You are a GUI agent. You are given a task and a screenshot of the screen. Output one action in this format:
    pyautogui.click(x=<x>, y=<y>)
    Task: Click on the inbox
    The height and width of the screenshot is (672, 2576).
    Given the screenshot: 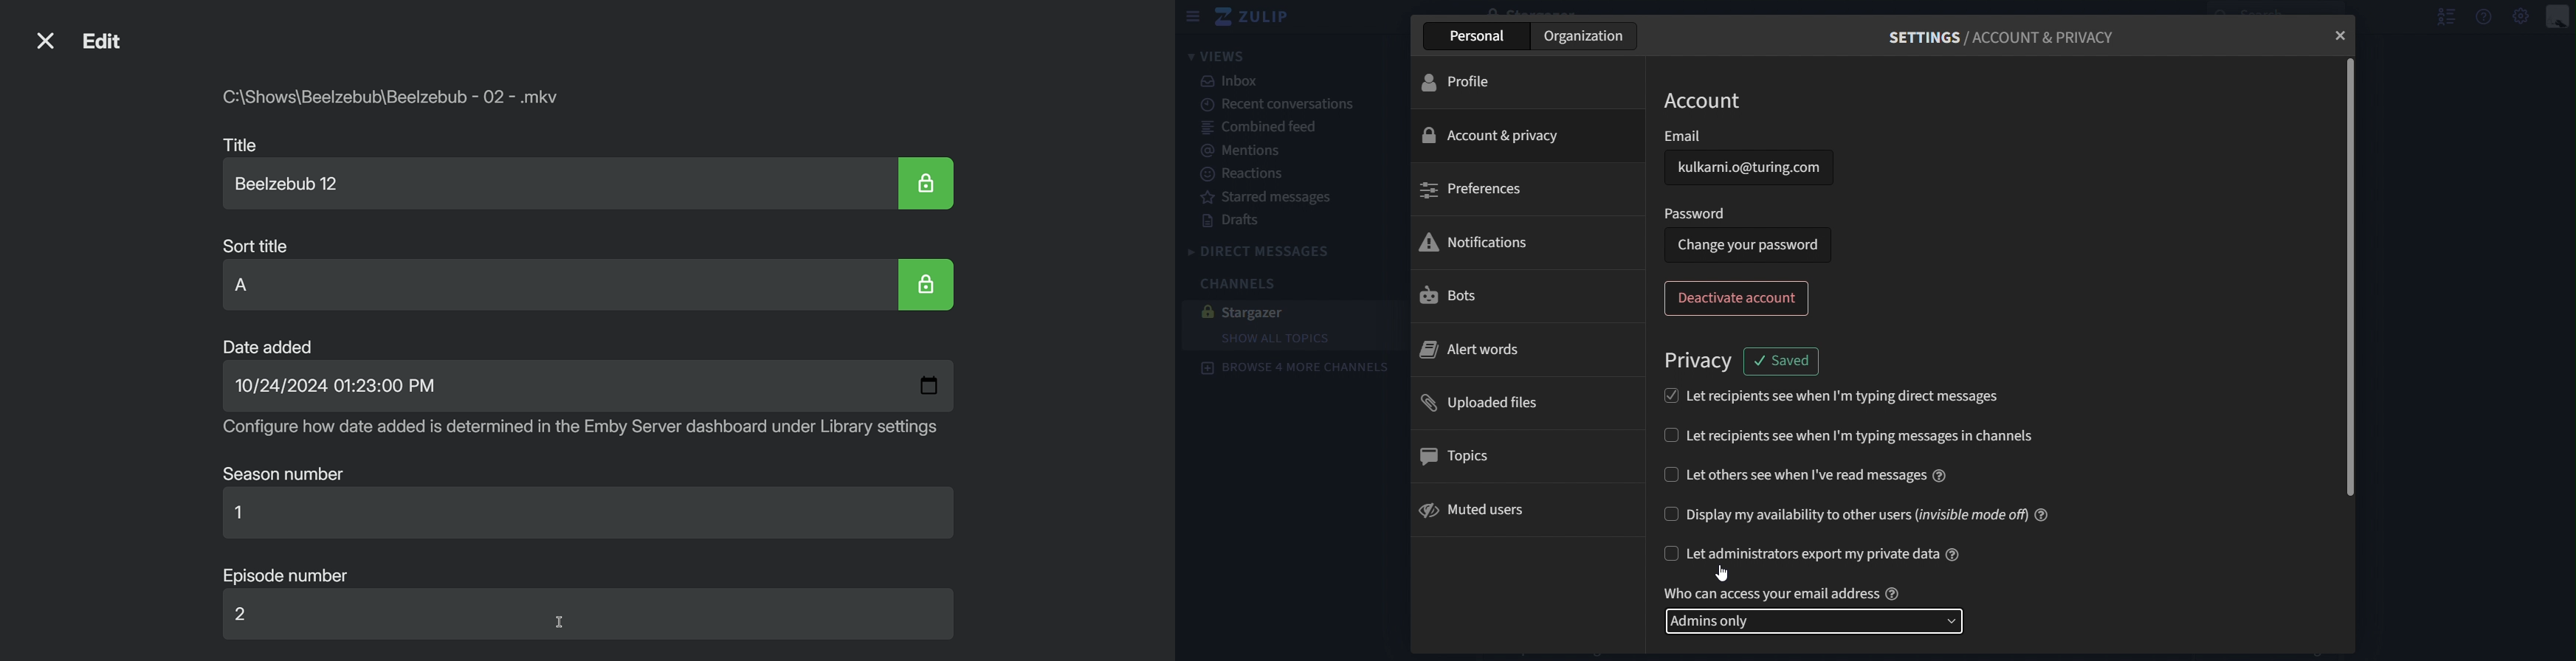 What is the action you would take?
    pyautogui.click(x=1235, y=83)
    